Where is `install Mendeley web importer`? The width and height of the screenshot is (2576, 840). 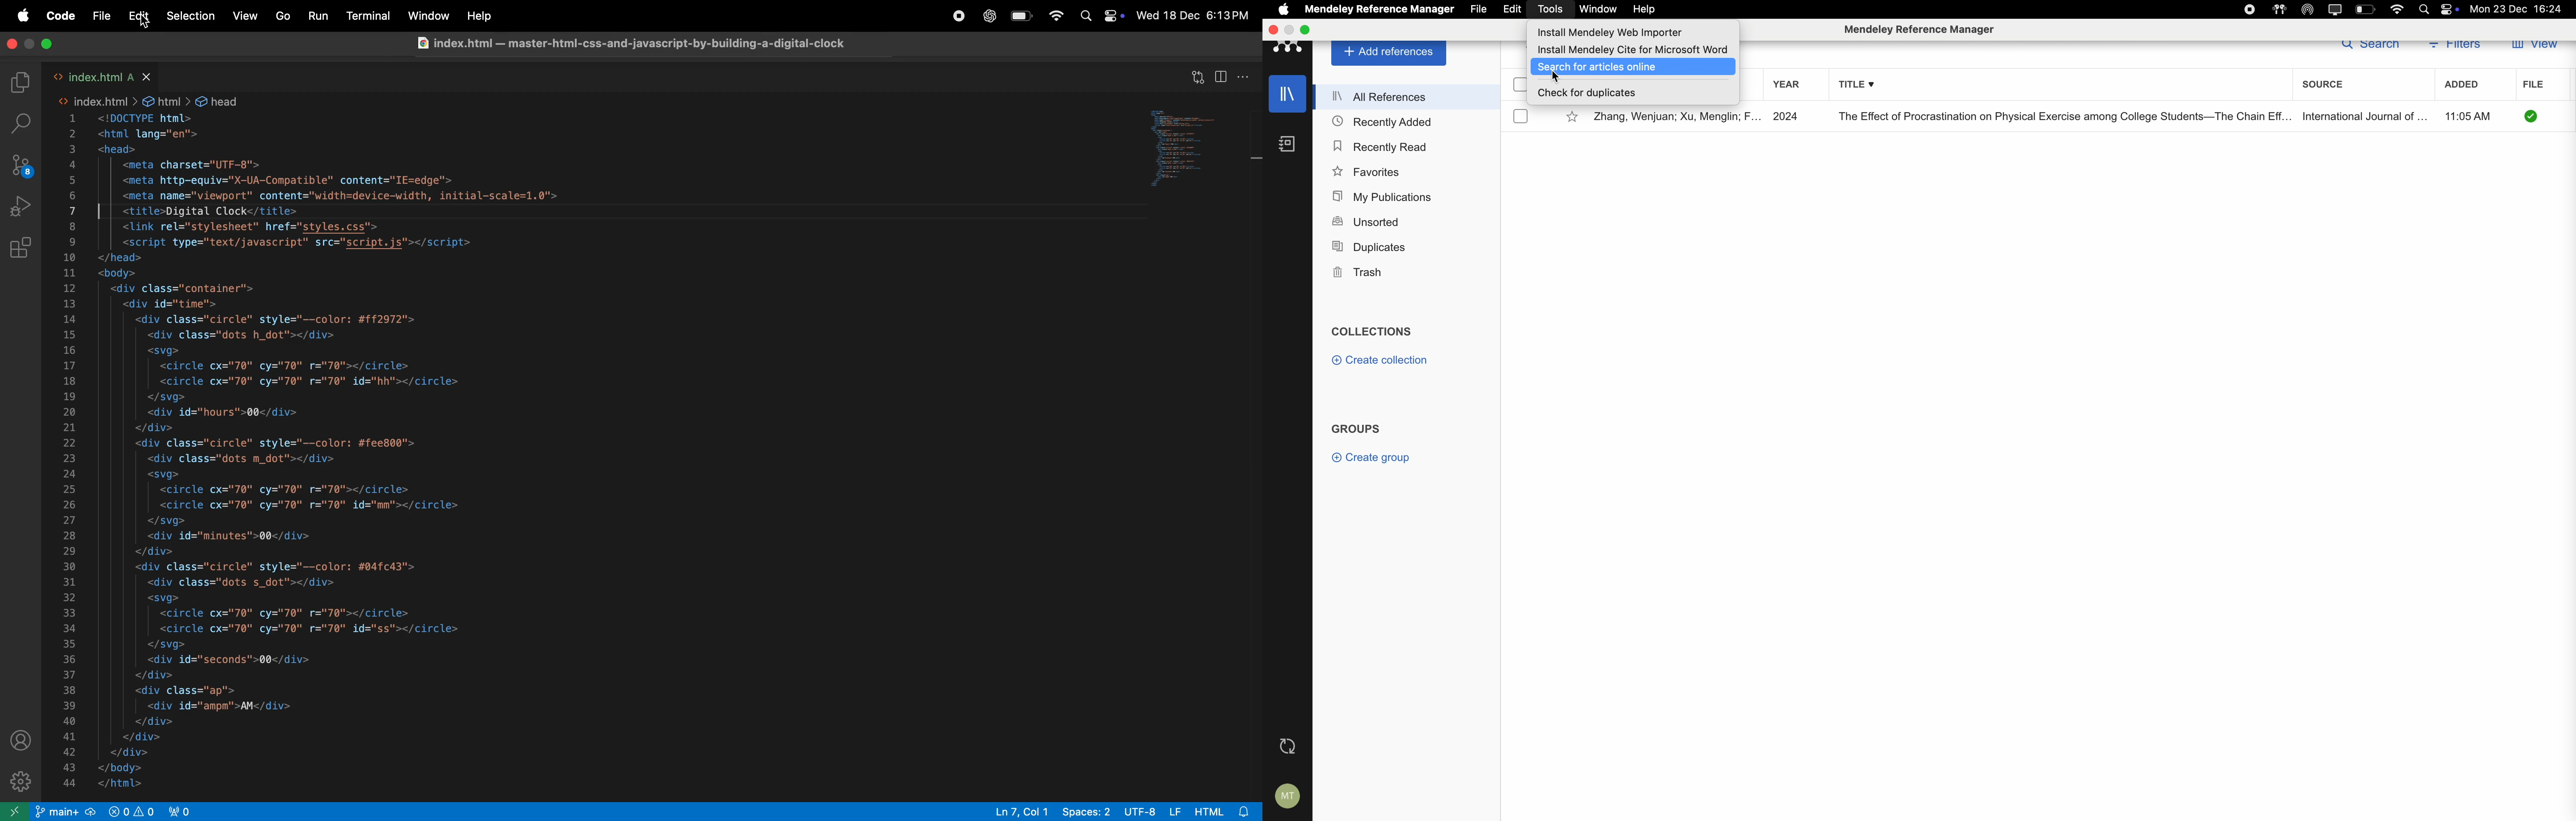
install Mendeley web importer is located at coordinates (1611, 33).